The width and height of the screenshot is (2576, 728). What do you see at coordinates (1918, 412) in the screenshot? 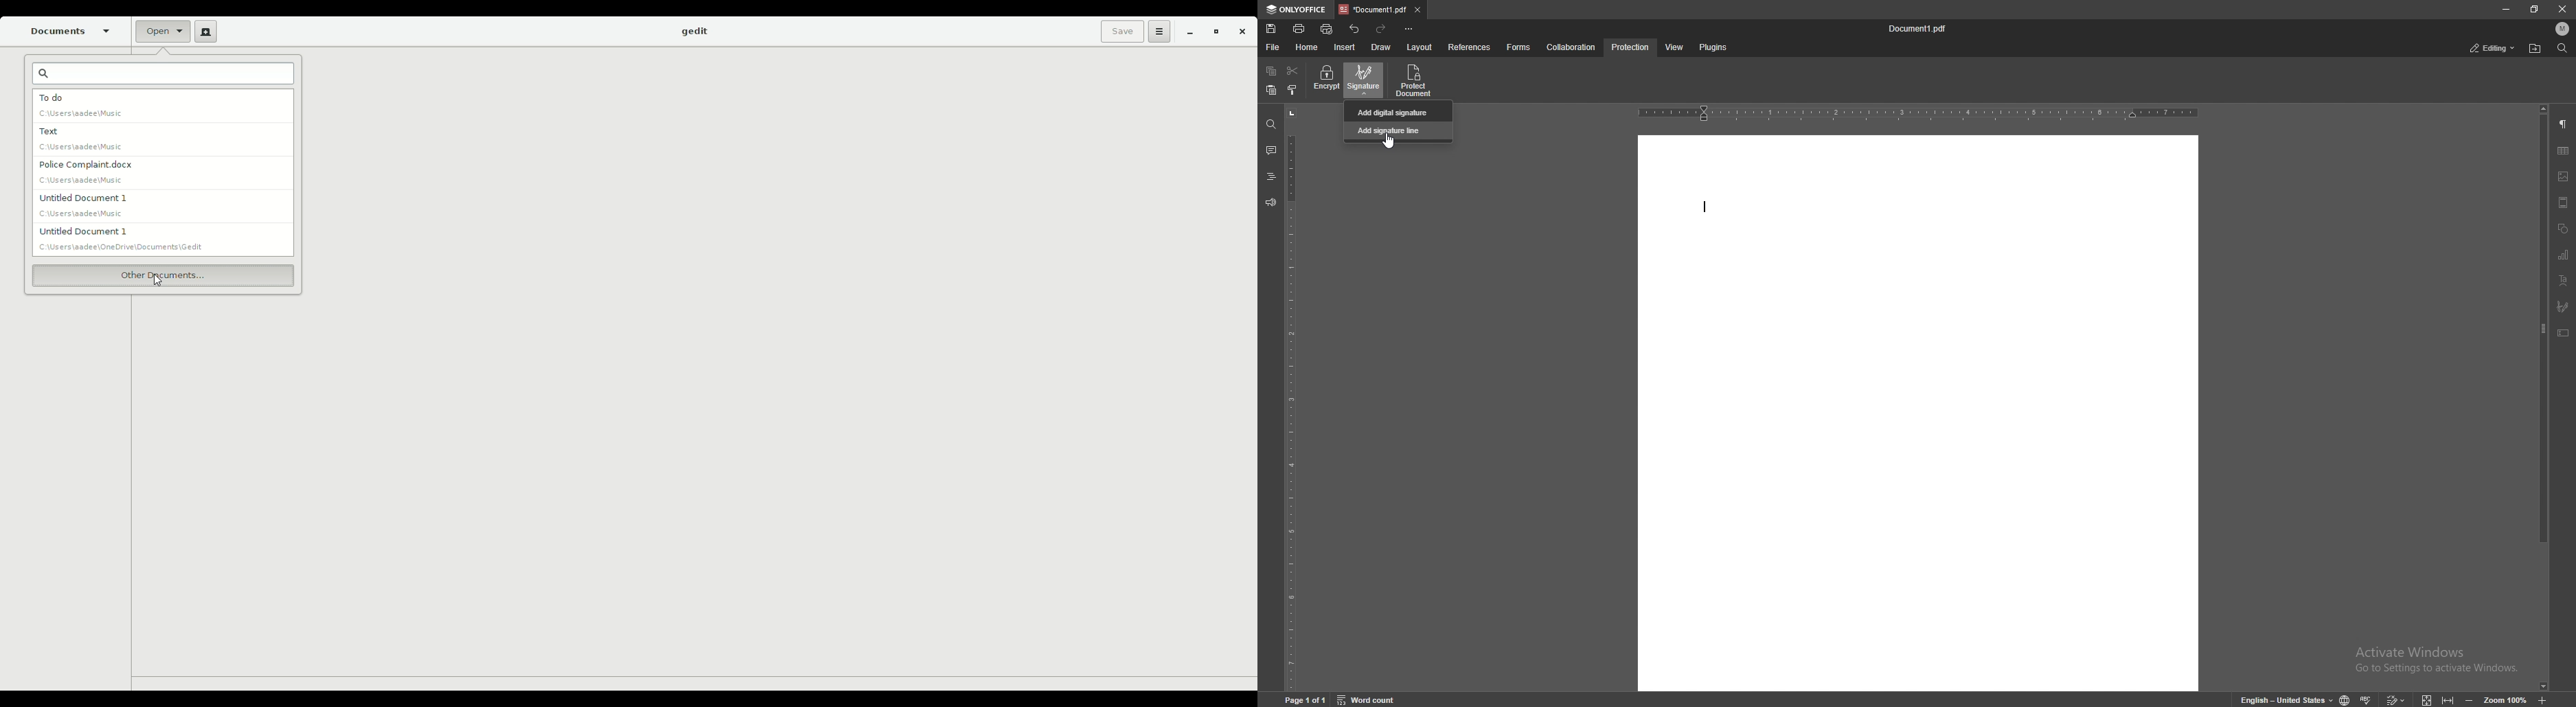
I see `document` at bounding box center [1918, 412].